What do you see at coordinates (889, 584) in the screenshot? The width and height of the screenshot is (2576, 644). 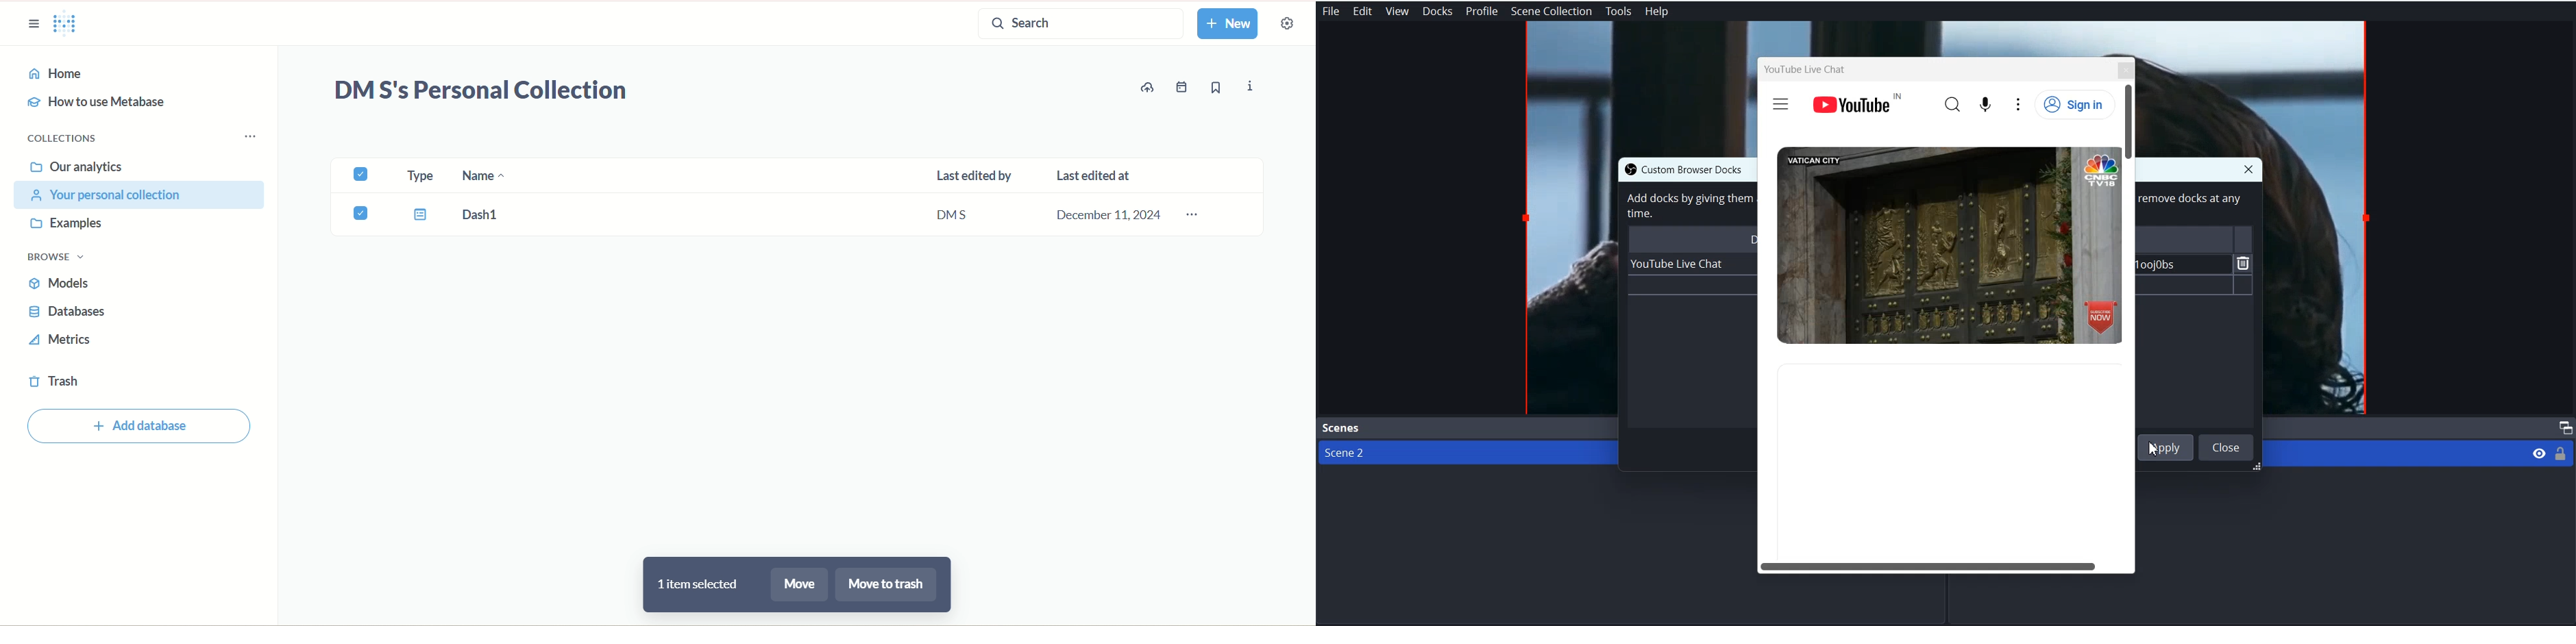 I see `move to trash` at bounding box center [889, 584].